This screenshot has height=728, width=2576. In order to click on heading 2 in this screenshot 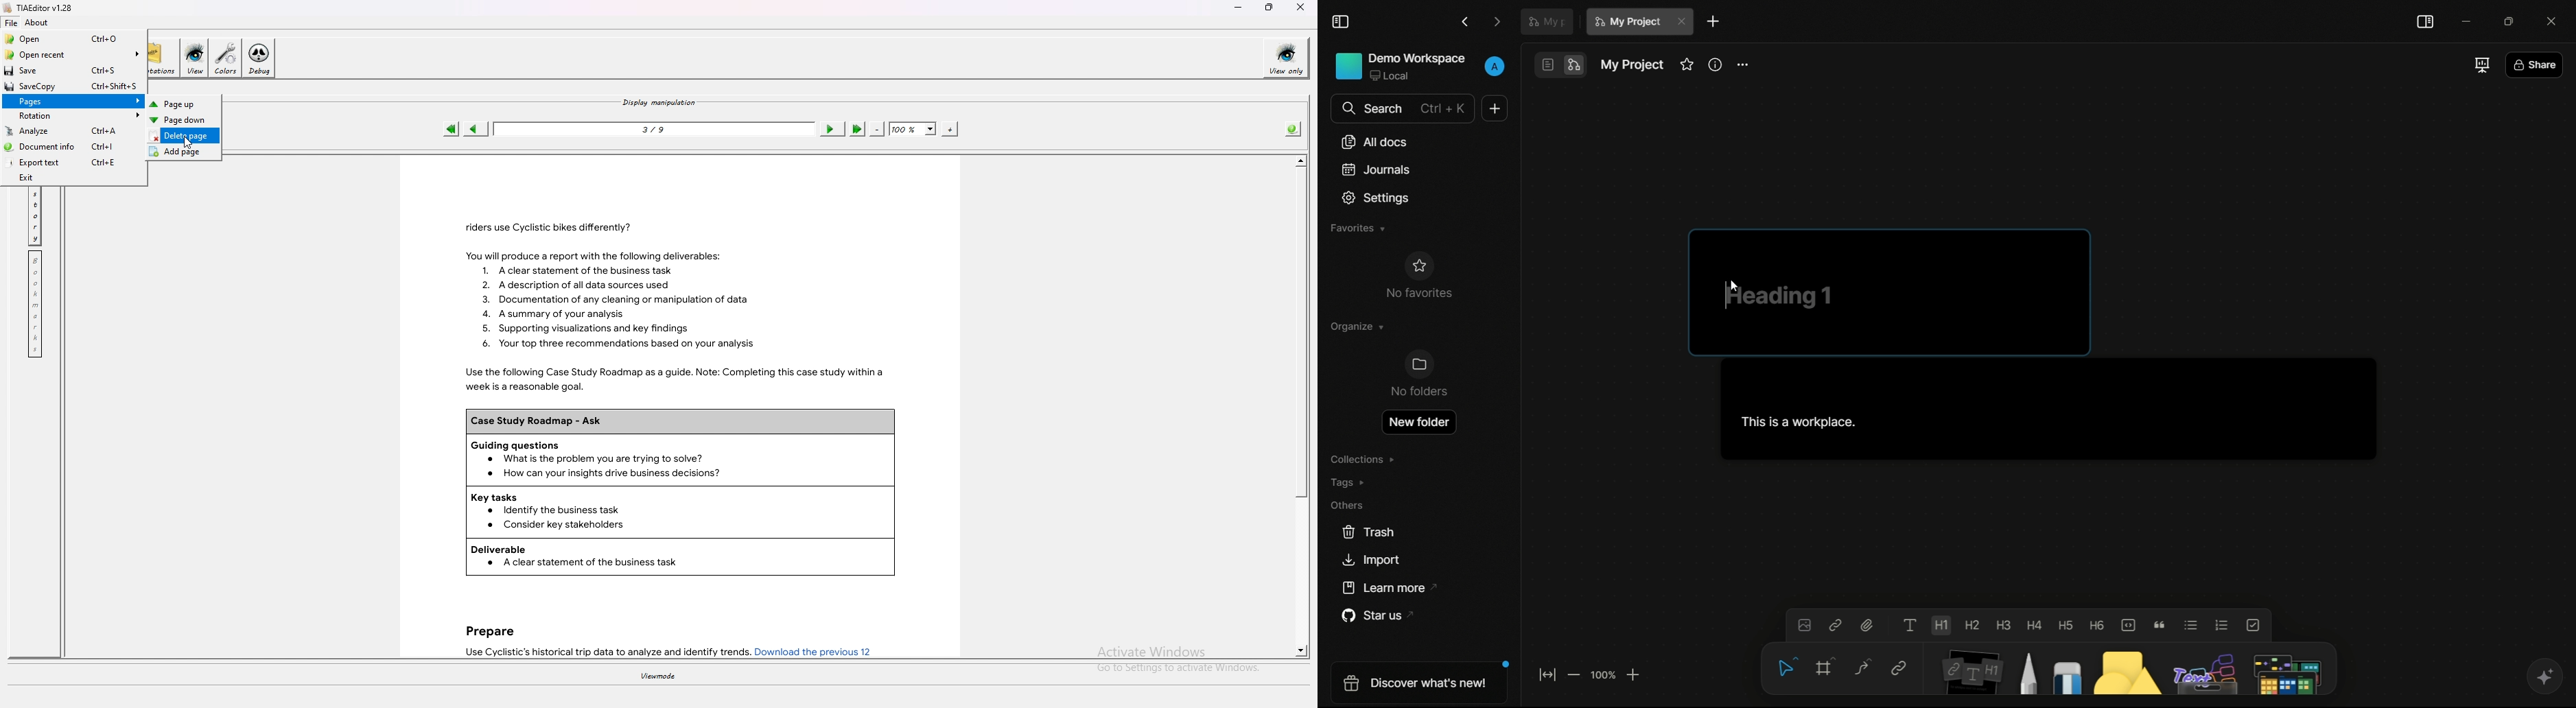, I will do `click(1972, 623)`.